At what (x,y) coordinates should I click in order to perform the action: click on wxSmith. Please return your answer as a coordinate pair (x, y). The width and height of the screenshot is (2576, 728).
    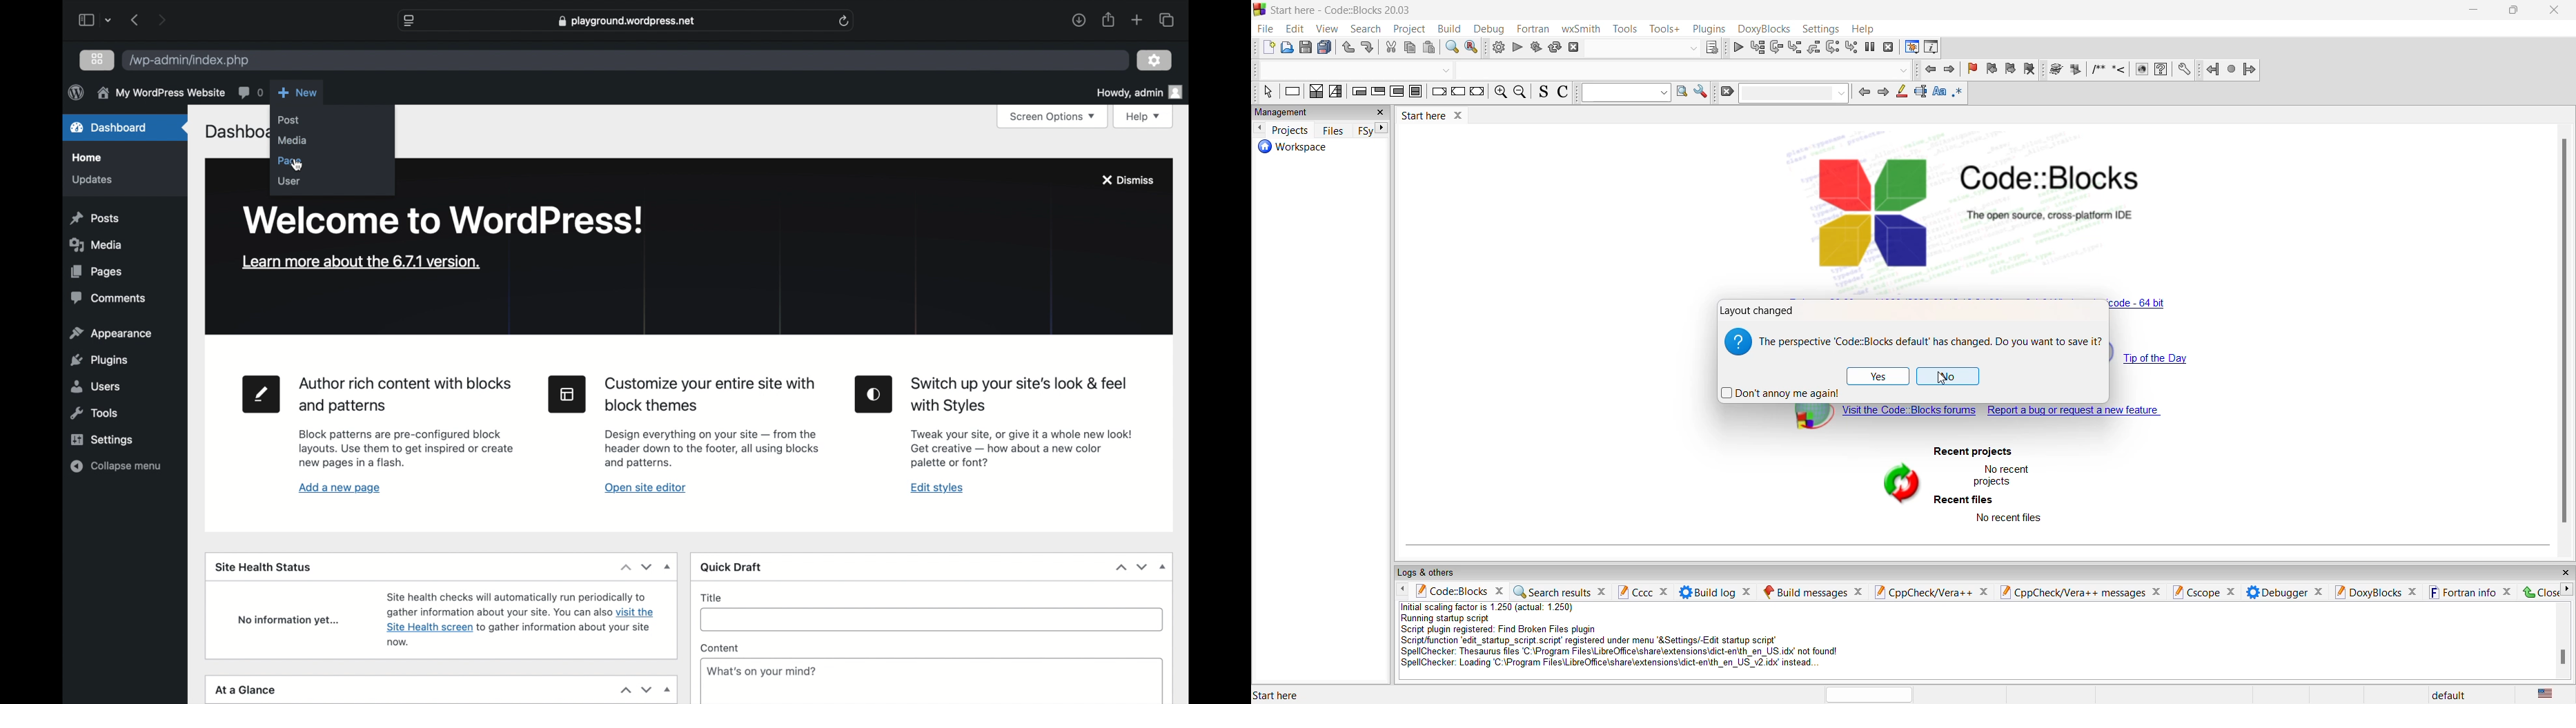
    Looking at the image, I should click on (1582, 28).